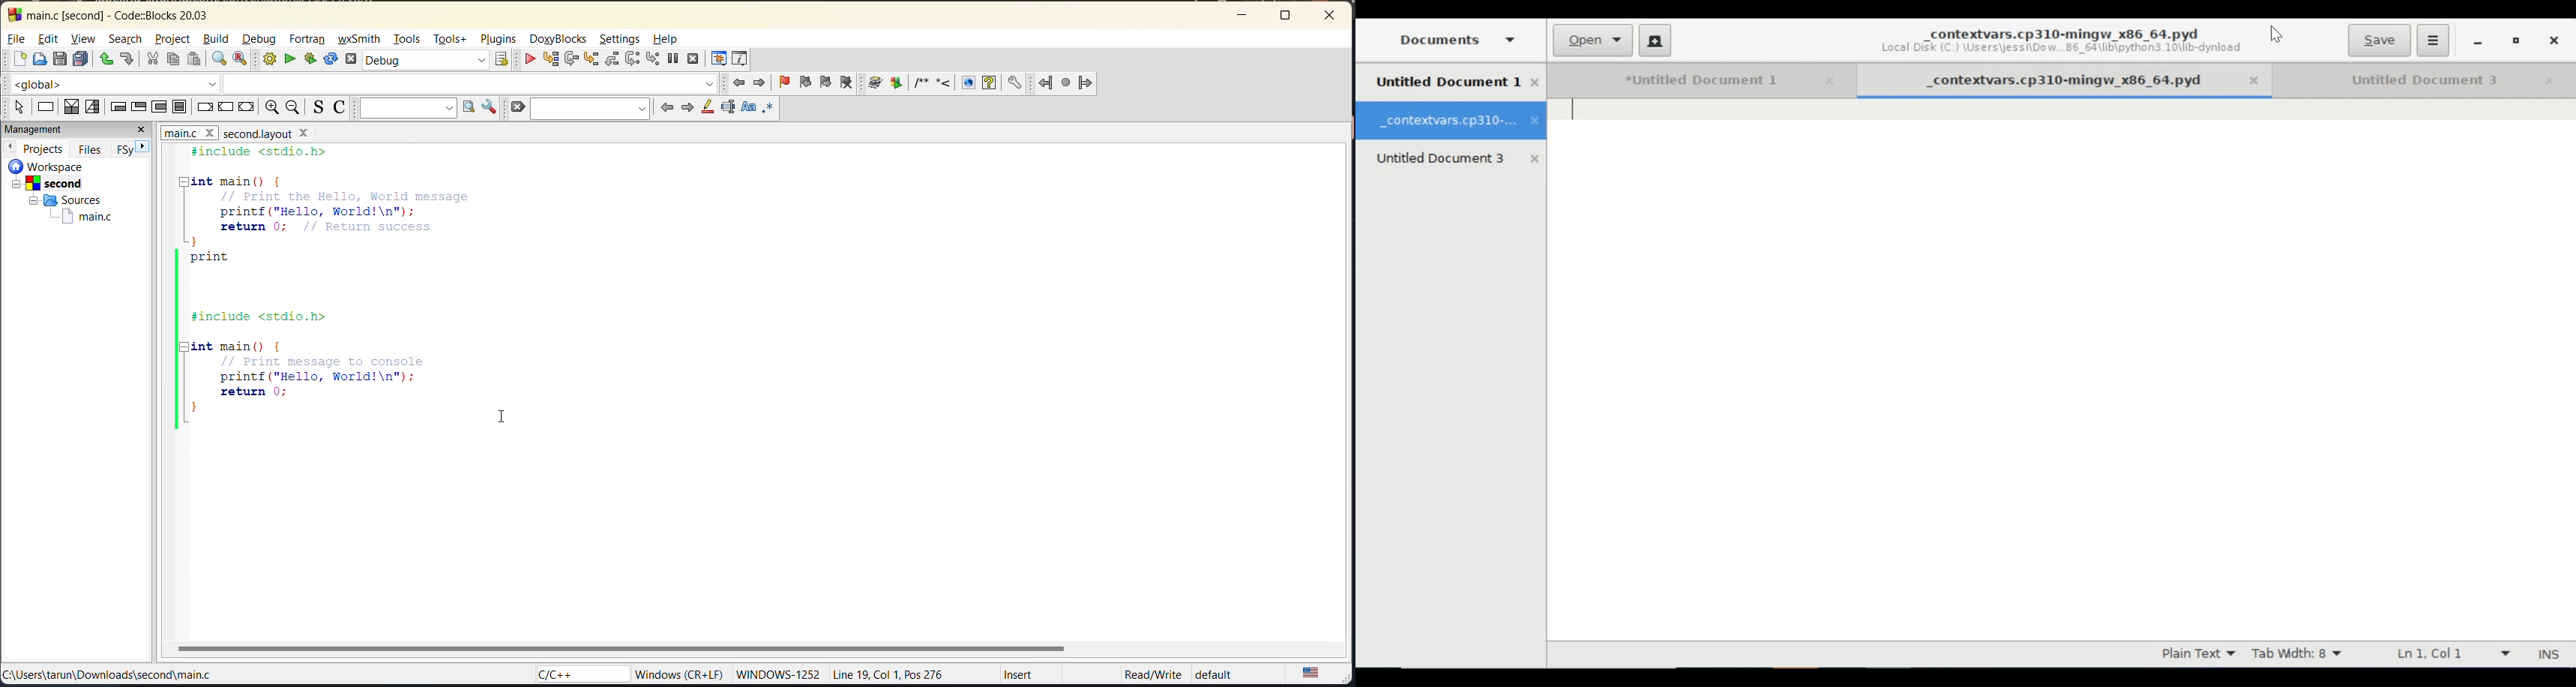 Image resolution: width=2576 pixels, height=700 pixels. What do you see at coordinates (944, 83) in the screenshot?
I see `doxyblocks references` at bounding box center [944, 83].